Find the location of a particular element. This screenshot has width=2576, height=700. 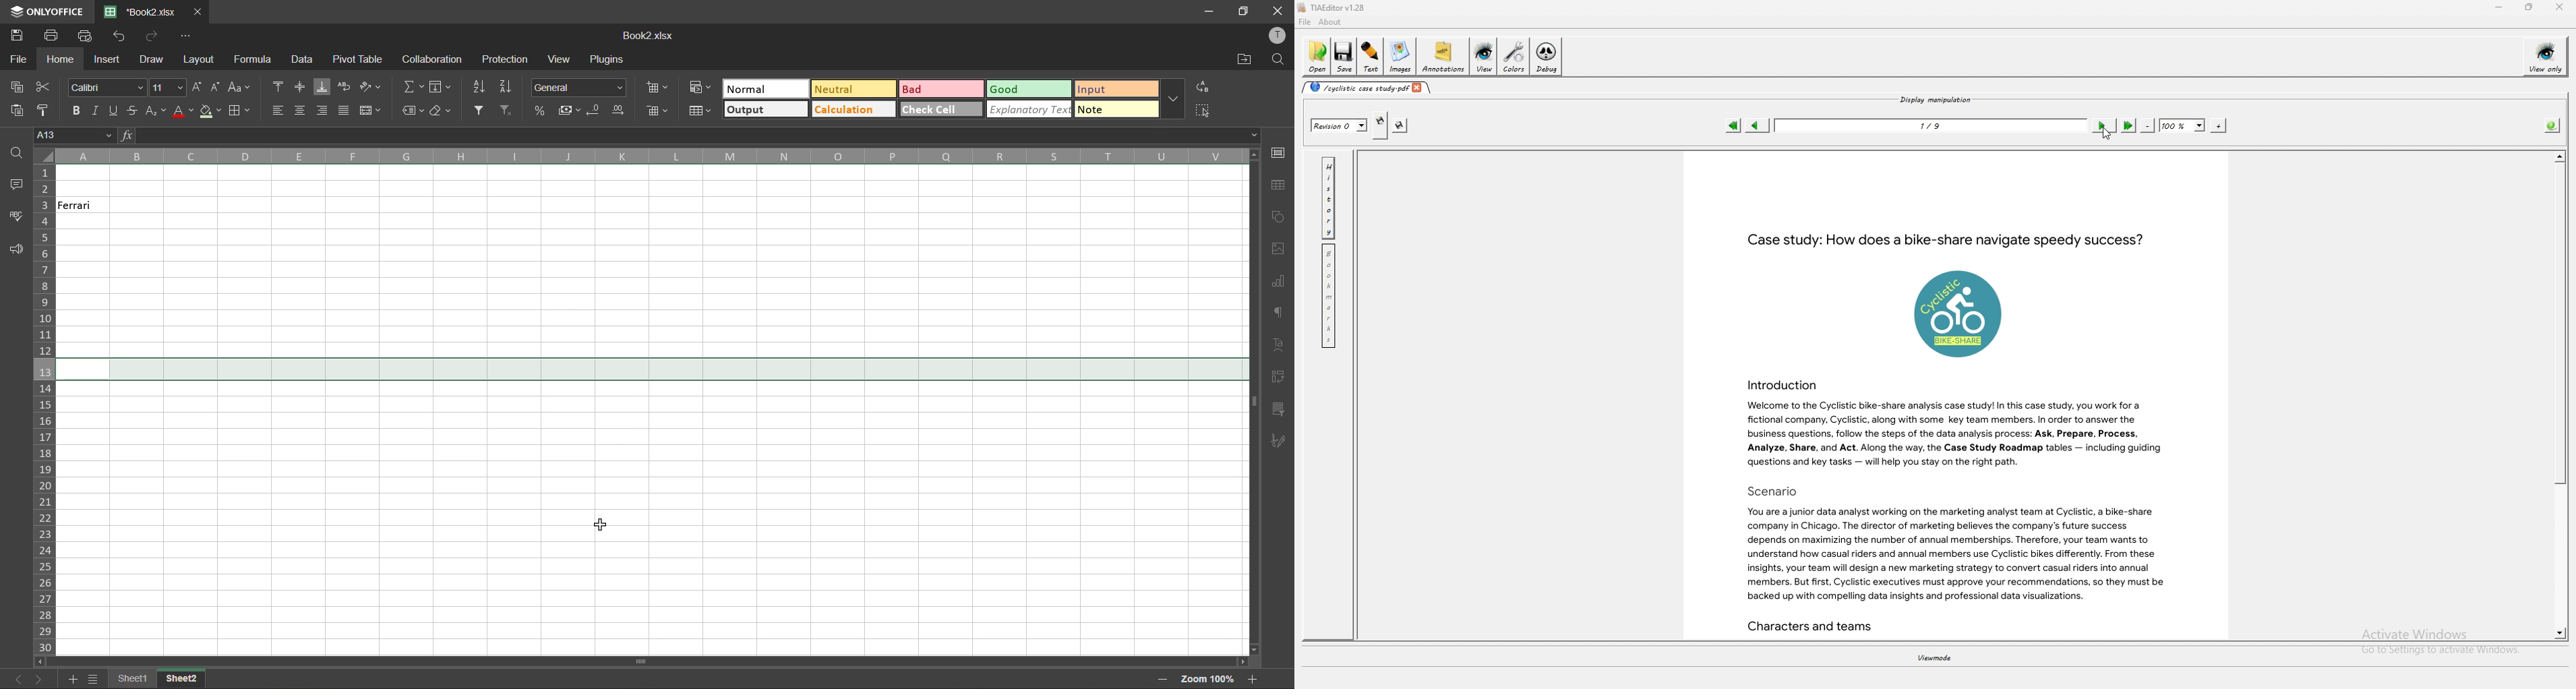

increase decimal is located at coordinates (621, 110).